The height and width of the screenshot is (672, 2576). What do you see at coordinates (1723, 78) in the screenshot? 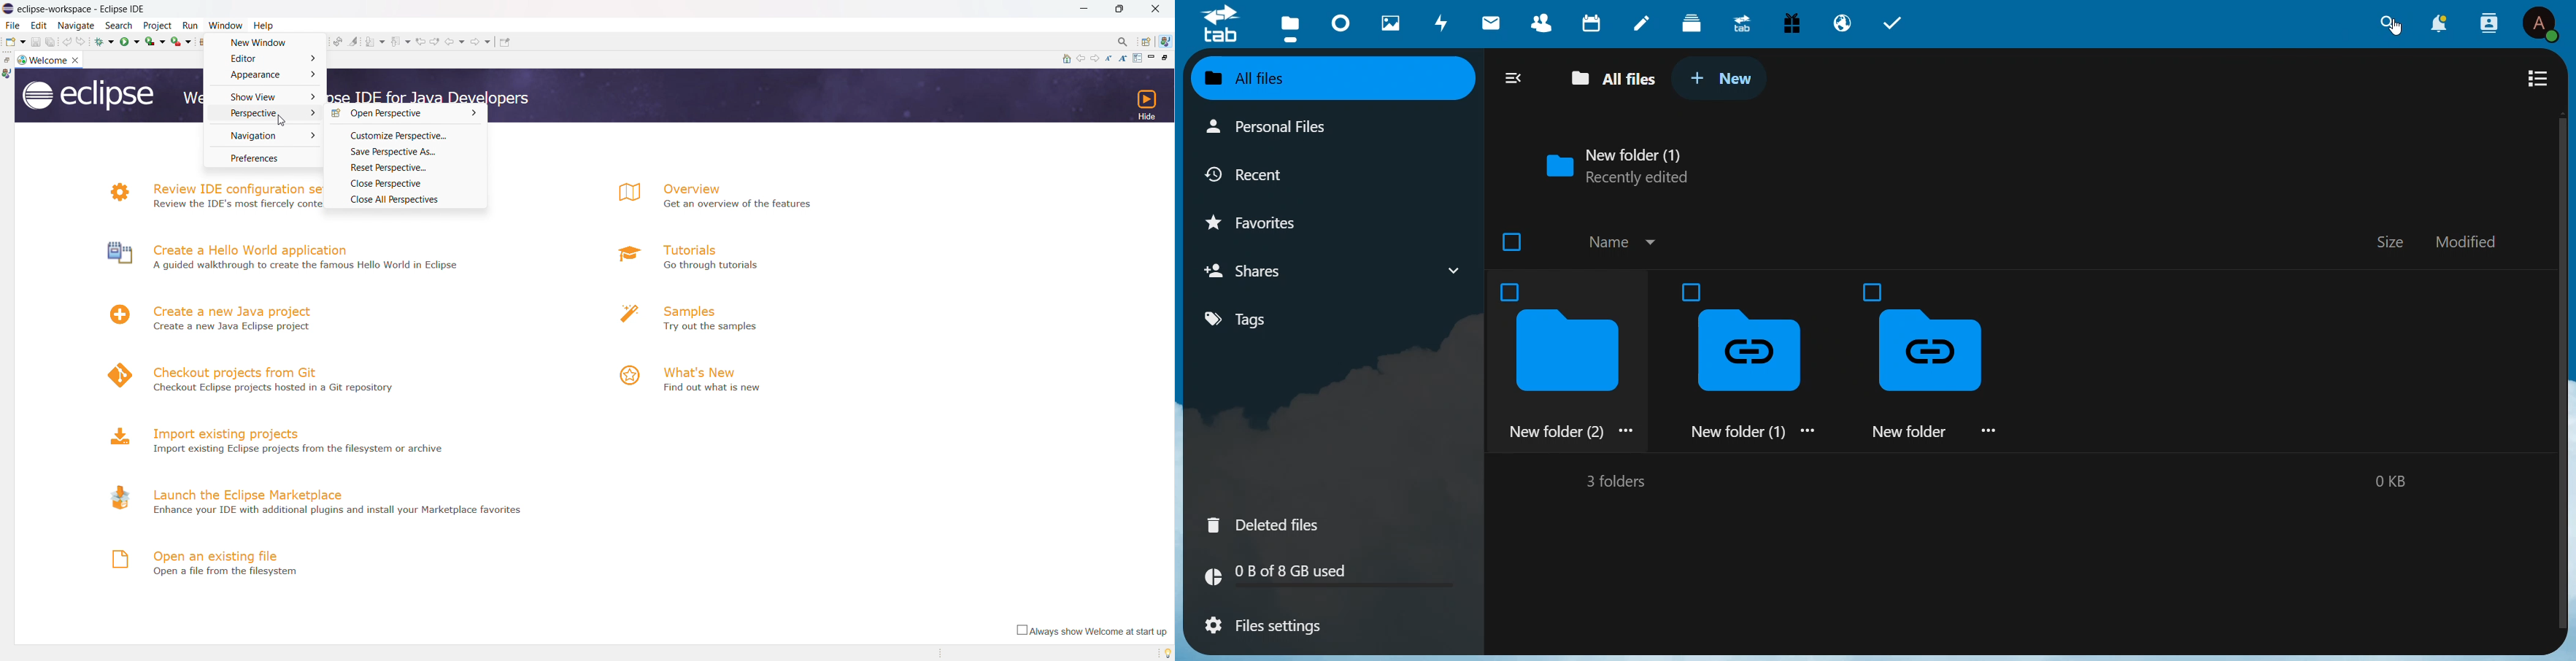
I see `new` at bounding box center [1723, 78].